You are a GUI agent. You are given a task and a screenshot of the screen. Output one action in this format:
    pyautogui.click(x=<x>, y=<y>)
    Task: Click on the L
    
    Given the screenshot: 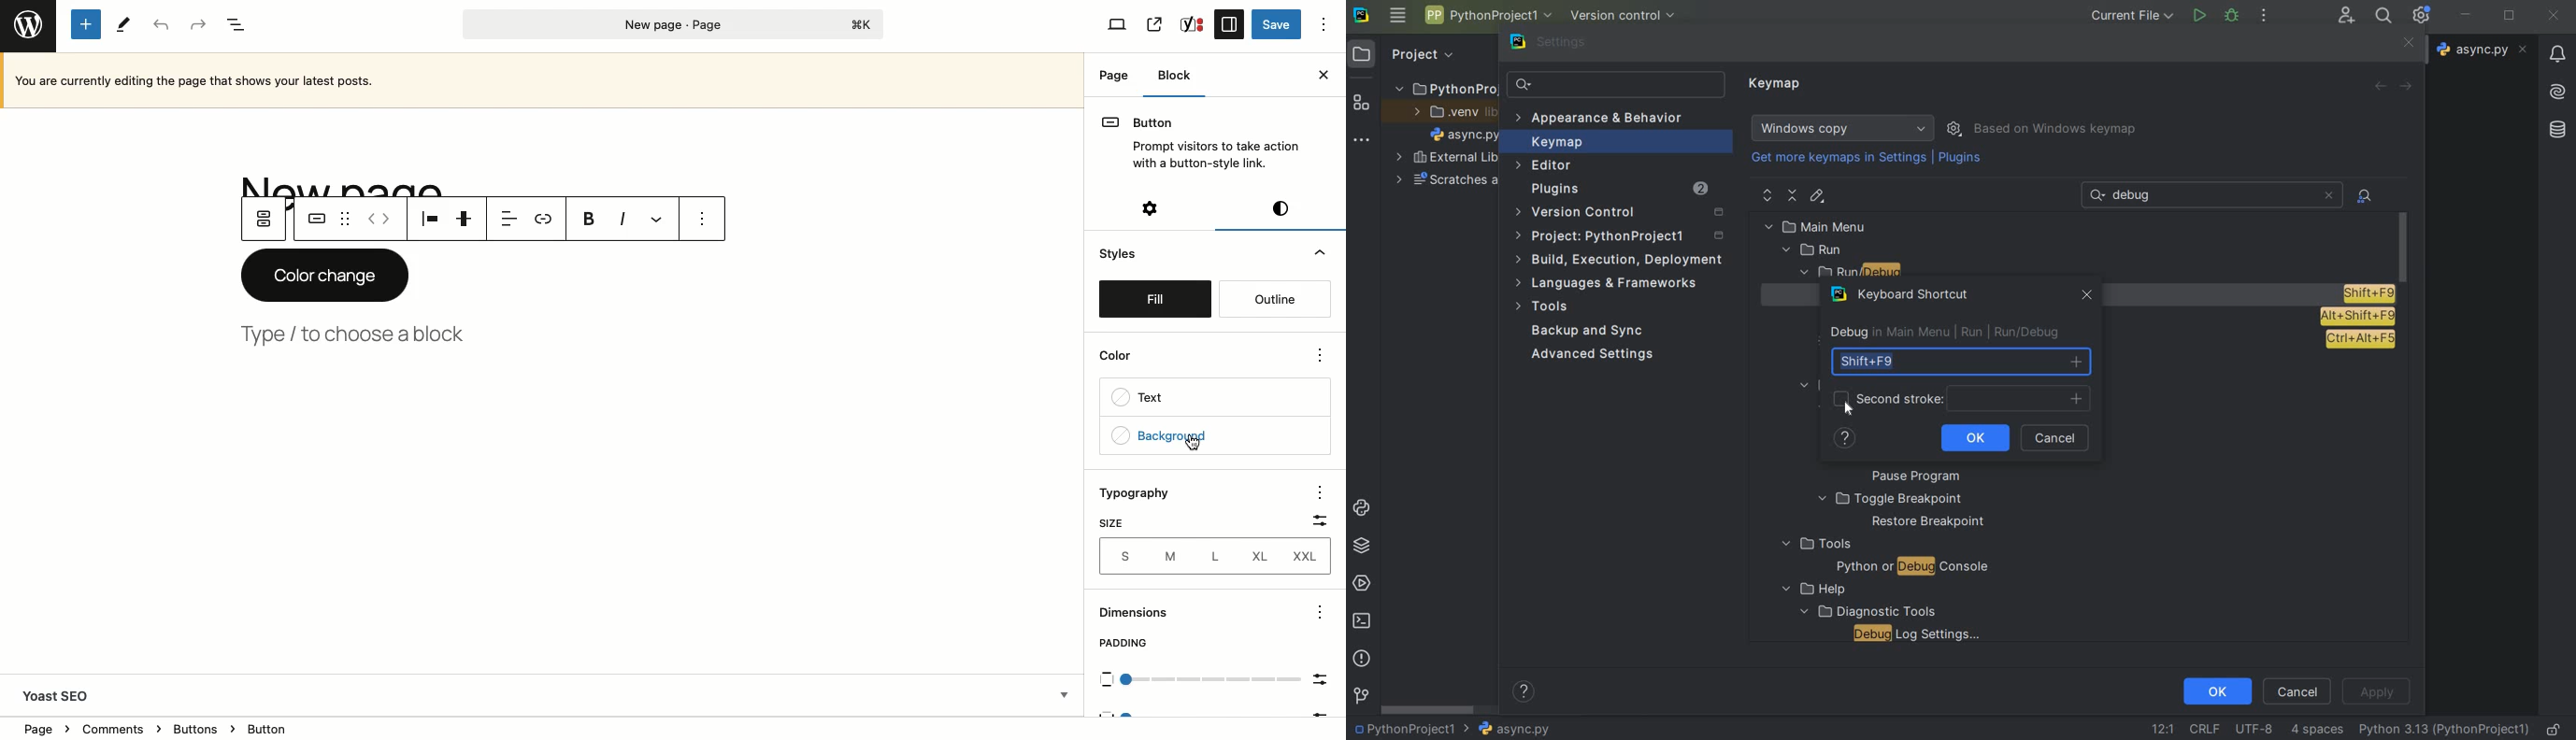 What is the action you would take?
    pyautogui.click(x=1213, y=556)
    